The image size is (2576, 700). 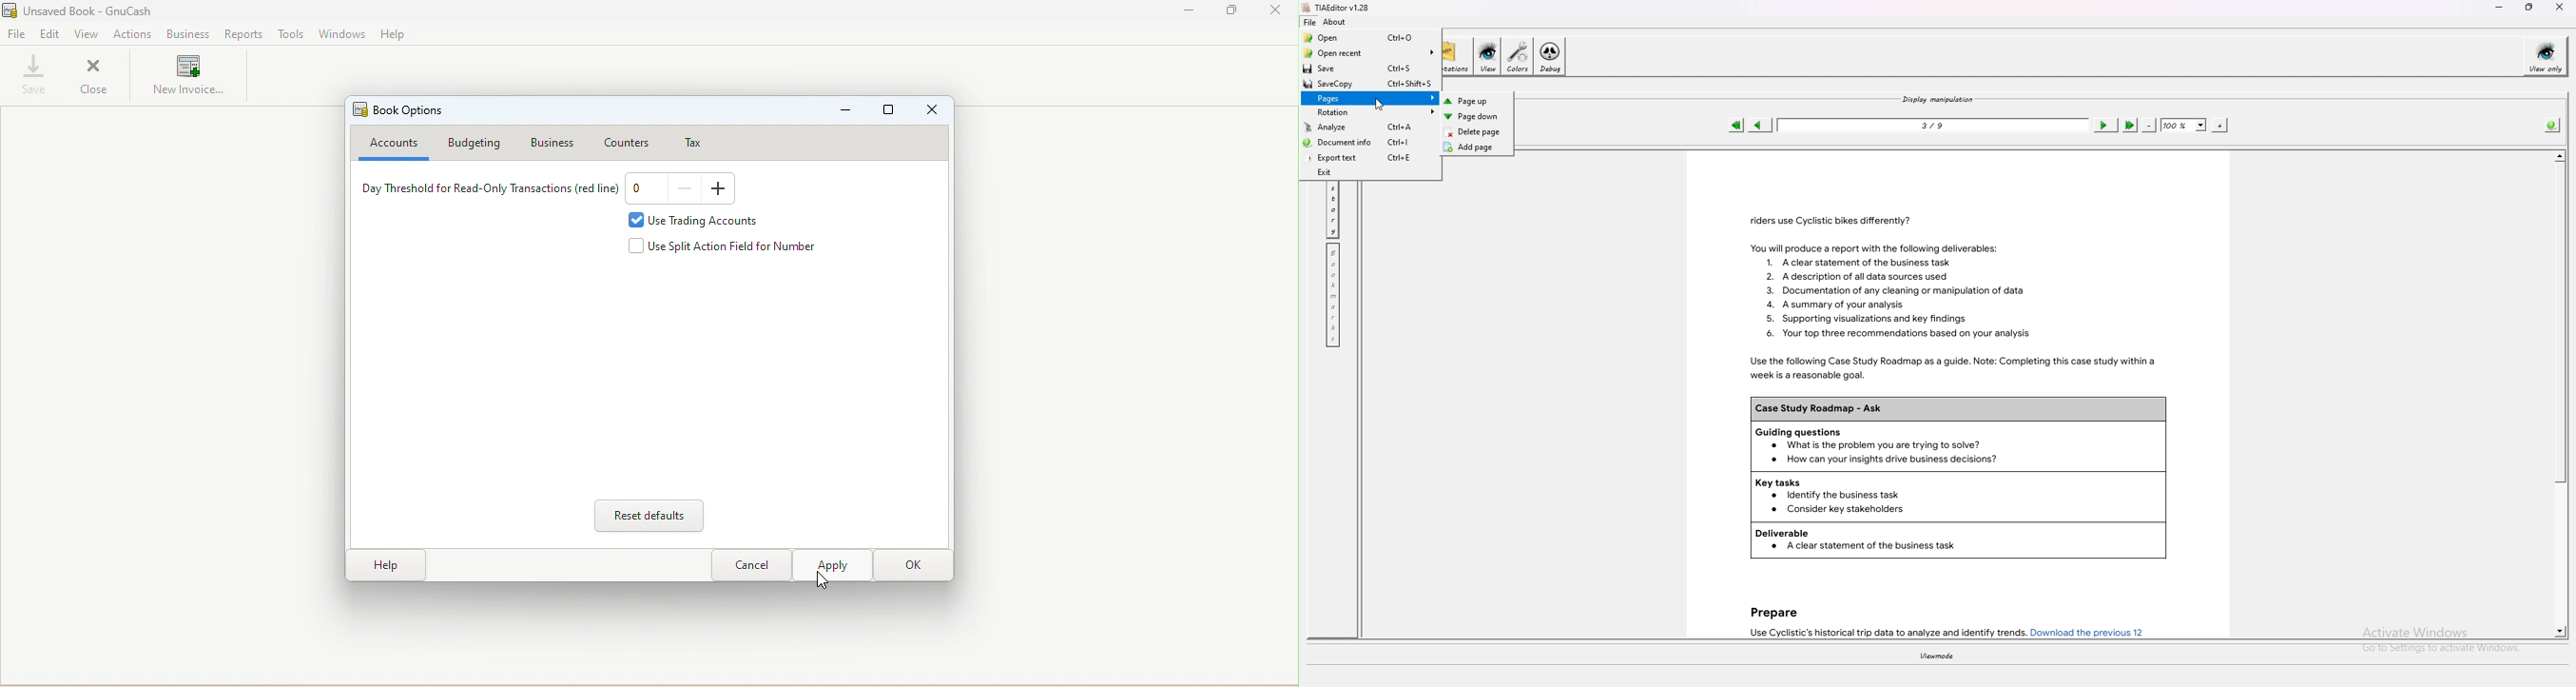 I want to click on Apply, so click(x=831, y=566).